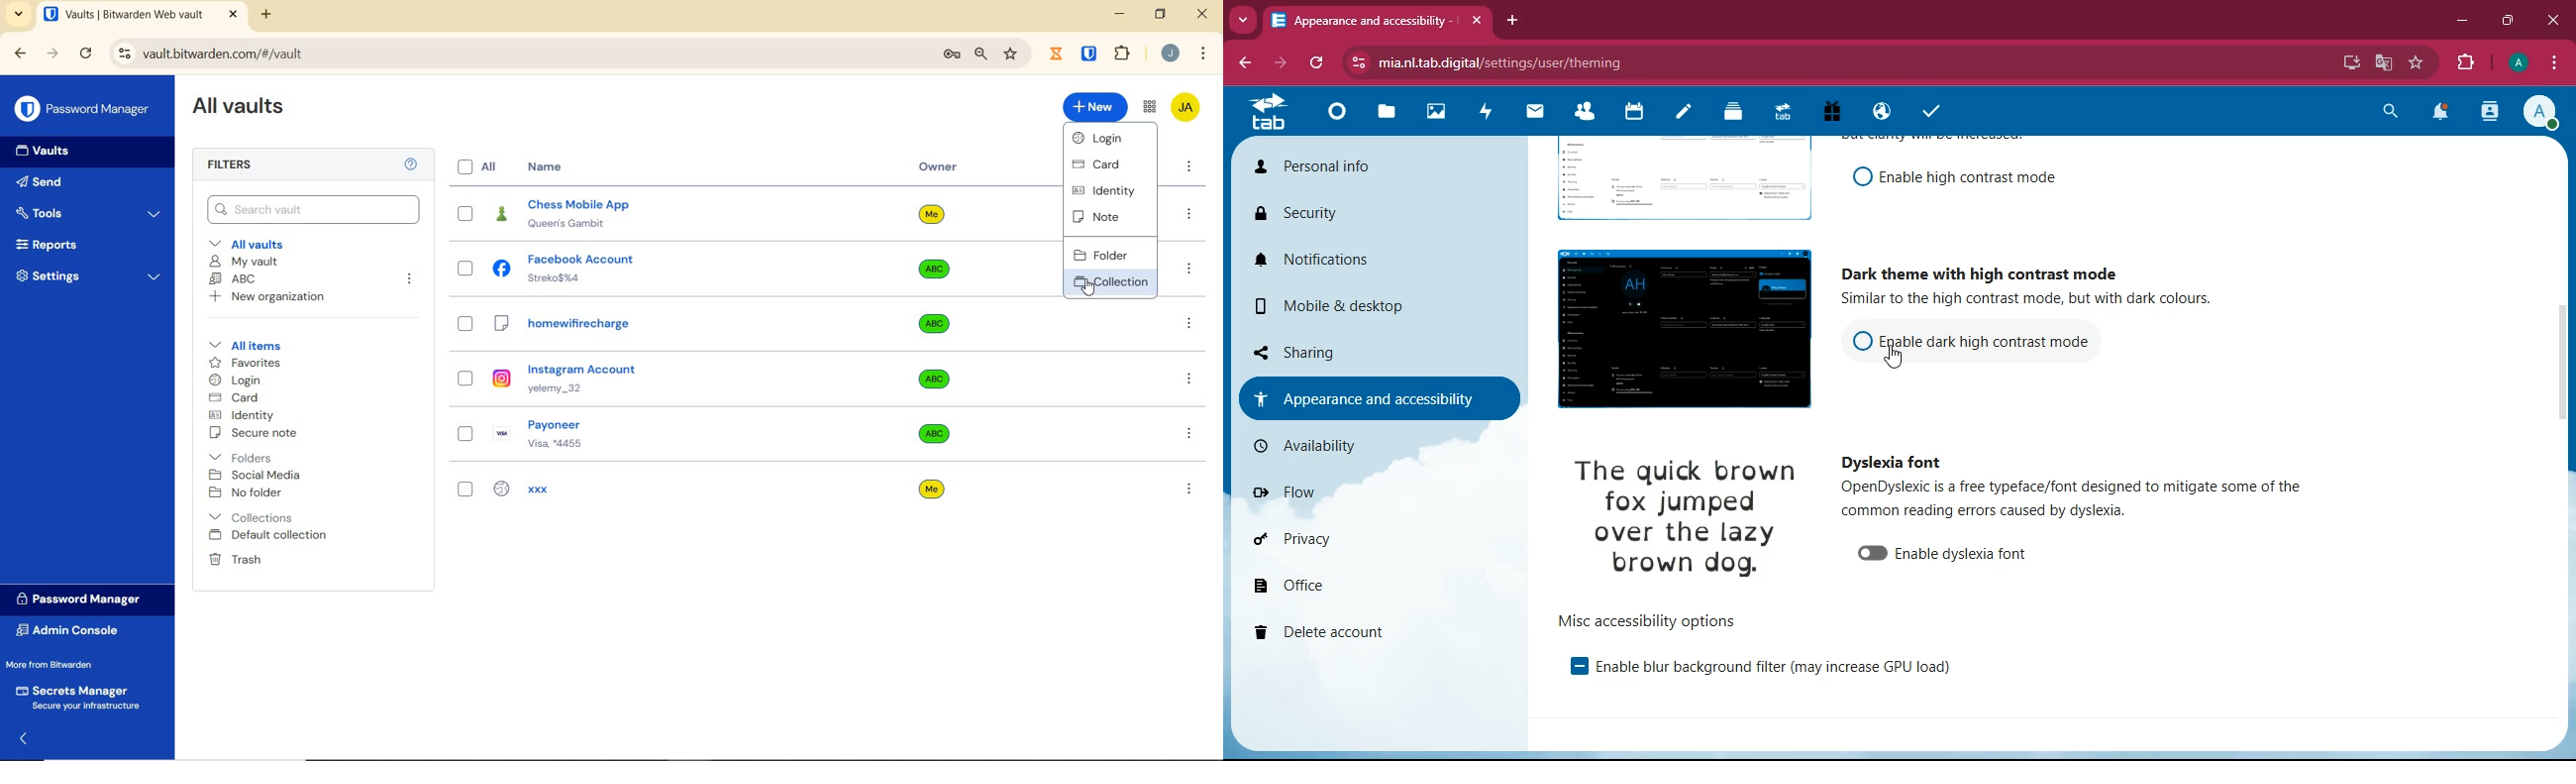 Image resolution: width=2576 pixels, height=784 pixels. I want to click on note, so click(1104, 219).